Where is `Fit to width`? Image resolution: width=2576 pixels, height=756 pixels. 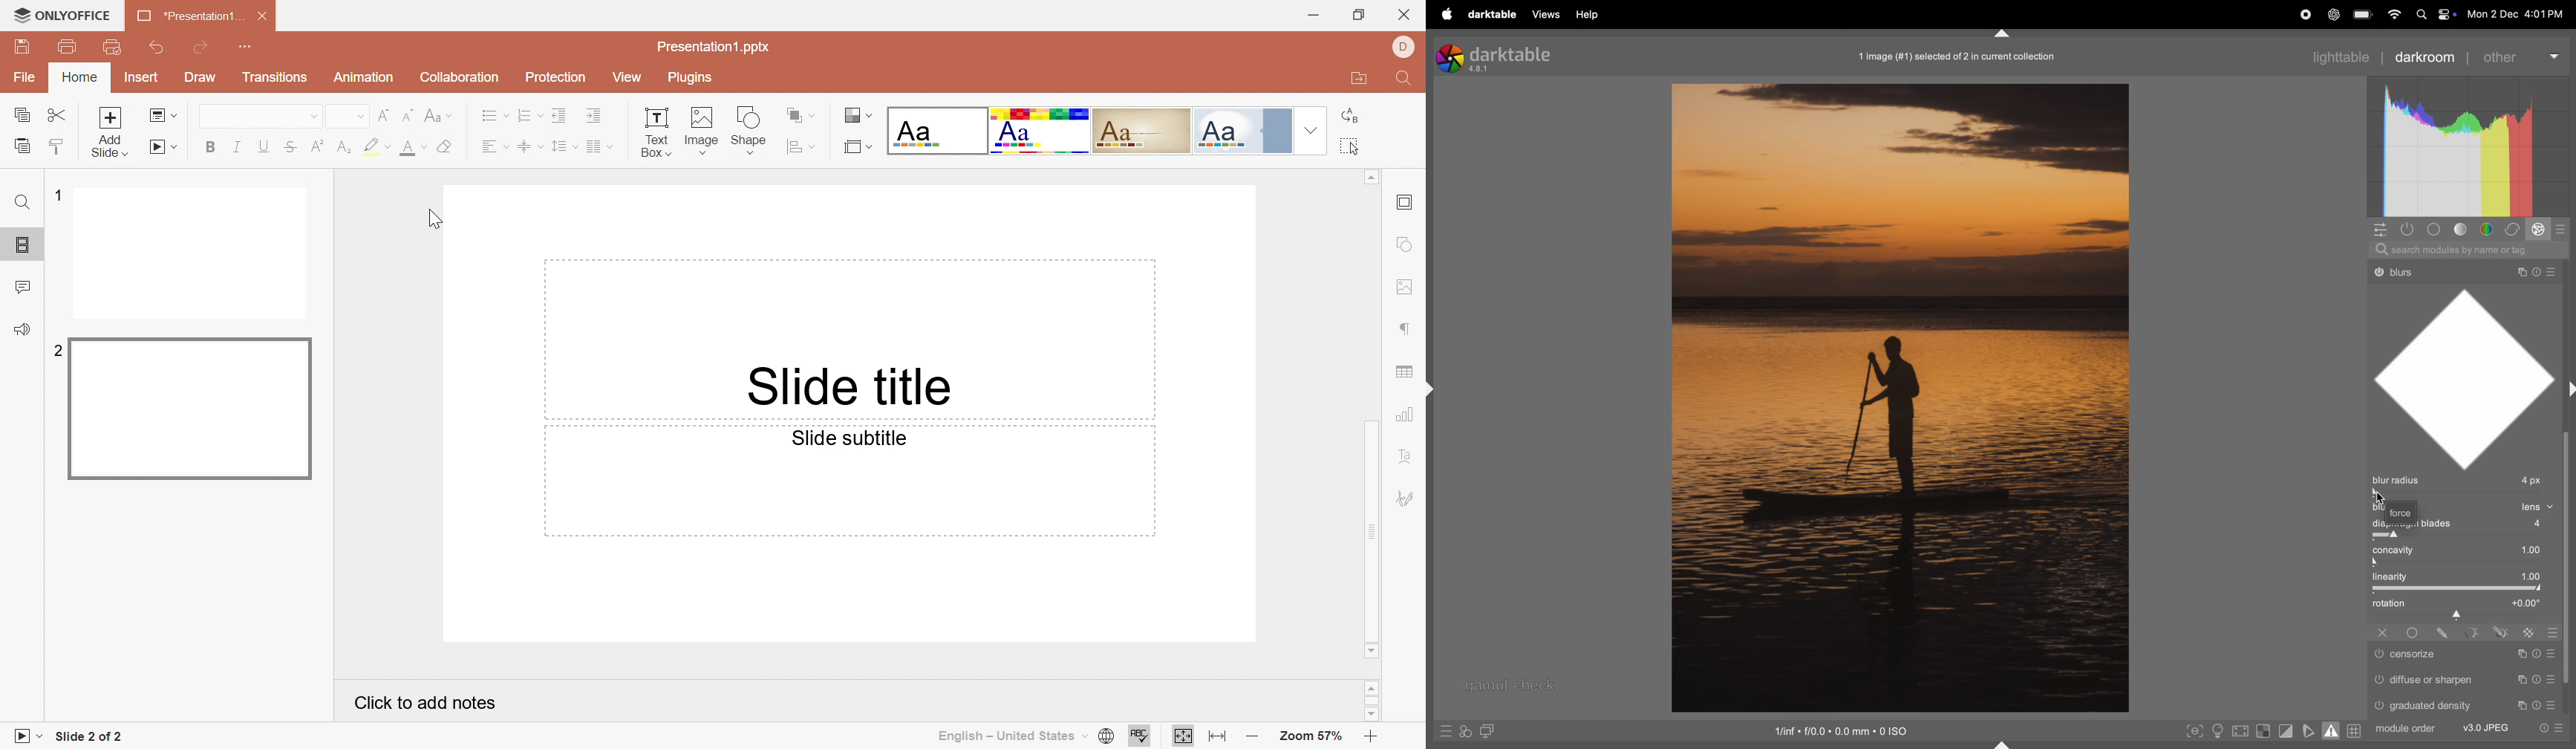
Fit to width is located at coordinates (1184, 736).